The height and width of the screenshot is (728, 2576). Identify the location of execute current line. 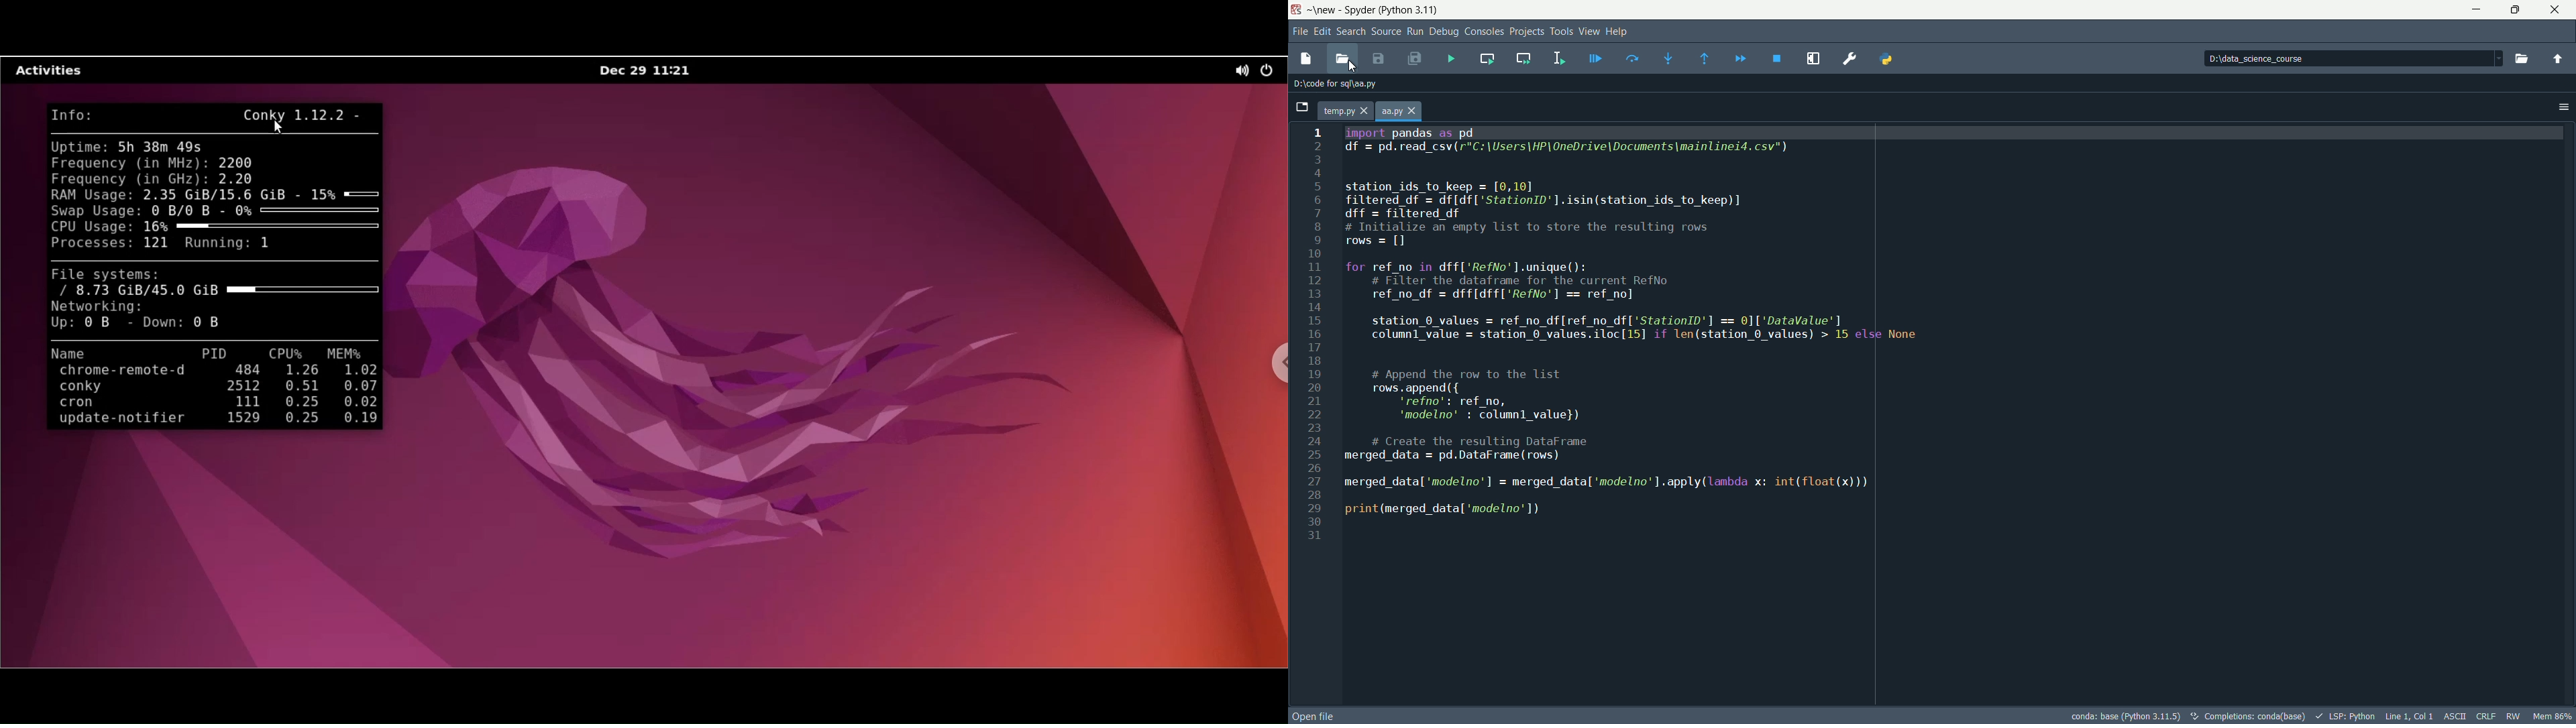
(1632, 60).